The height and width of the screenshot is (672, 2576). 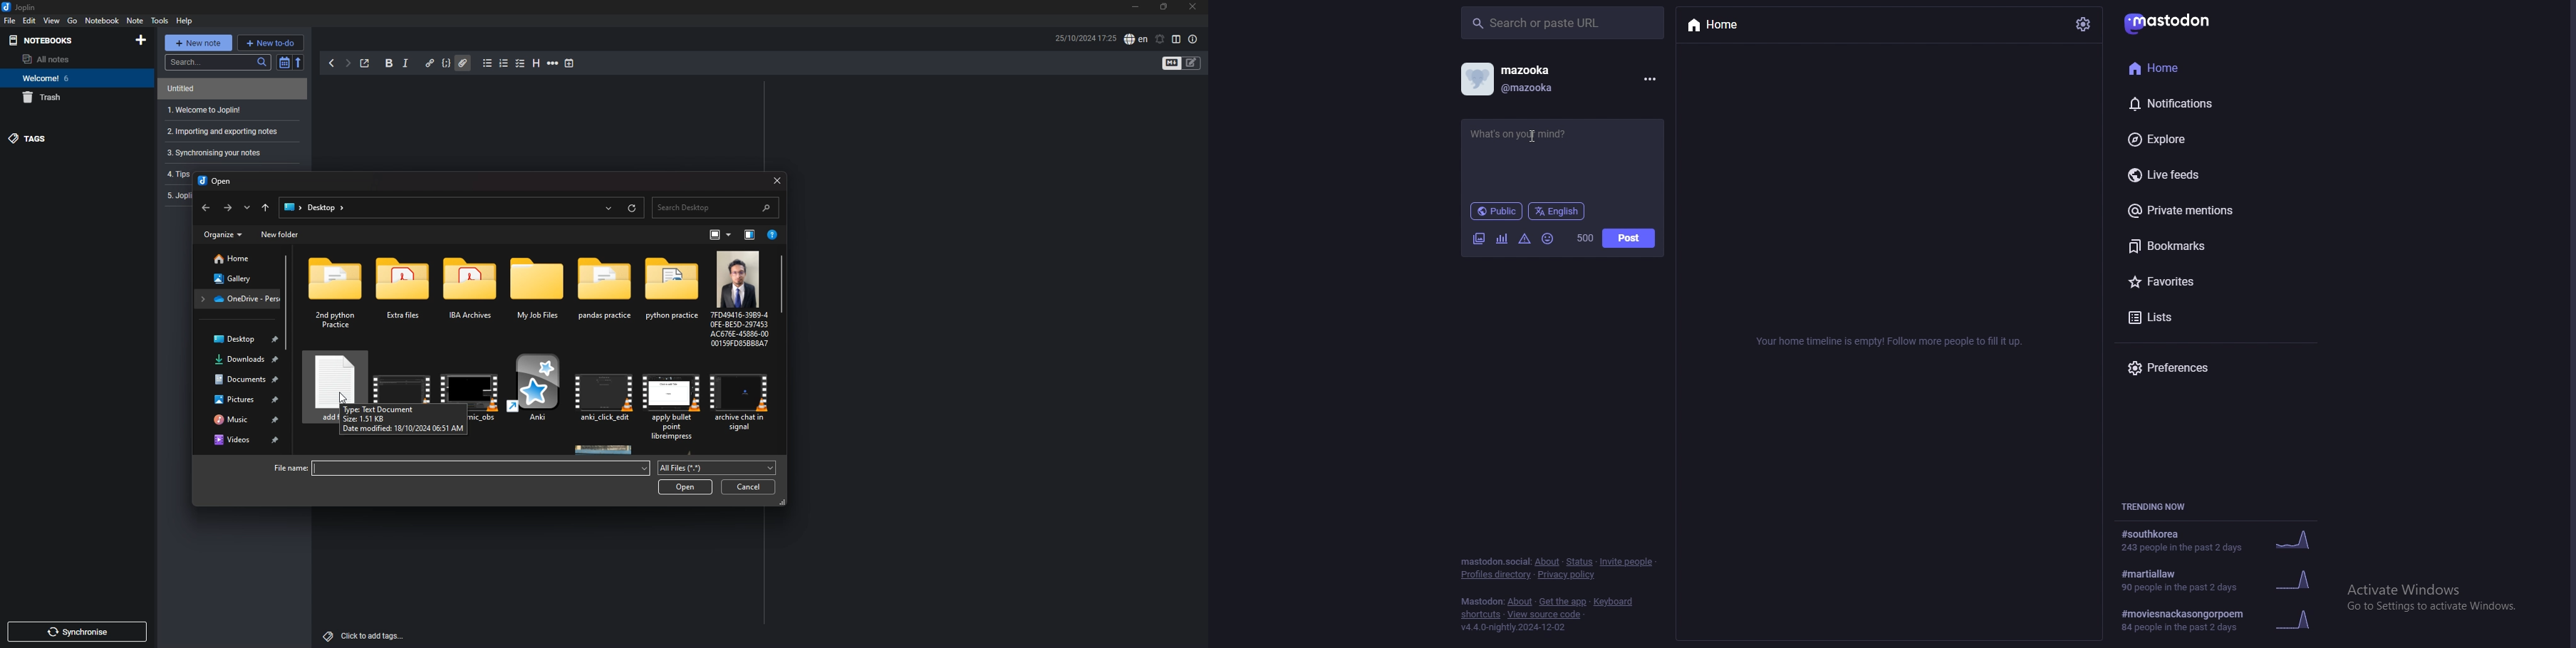 What do you see at coordinates (292, 207) in the screenshot?
I see `folder` at bounding box center [292, 207].